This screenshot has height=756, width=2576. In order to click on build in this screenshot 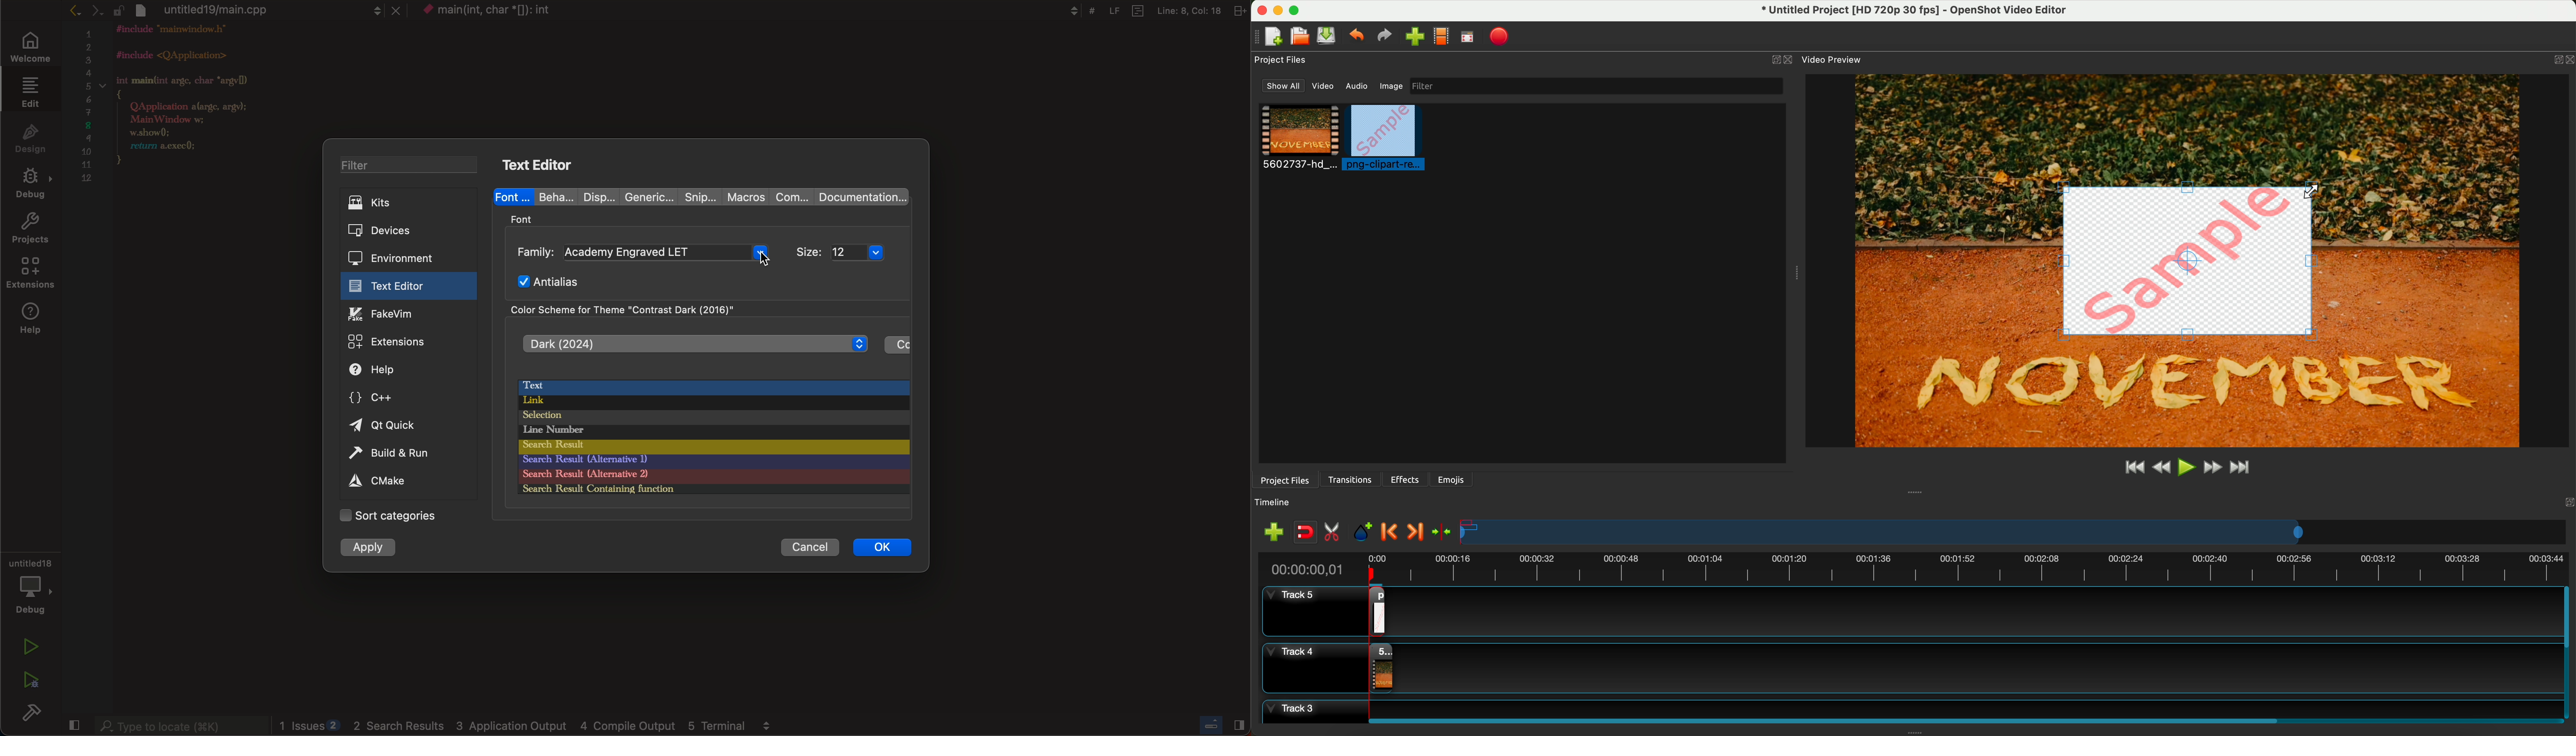, I will do `click(32, 712)`.